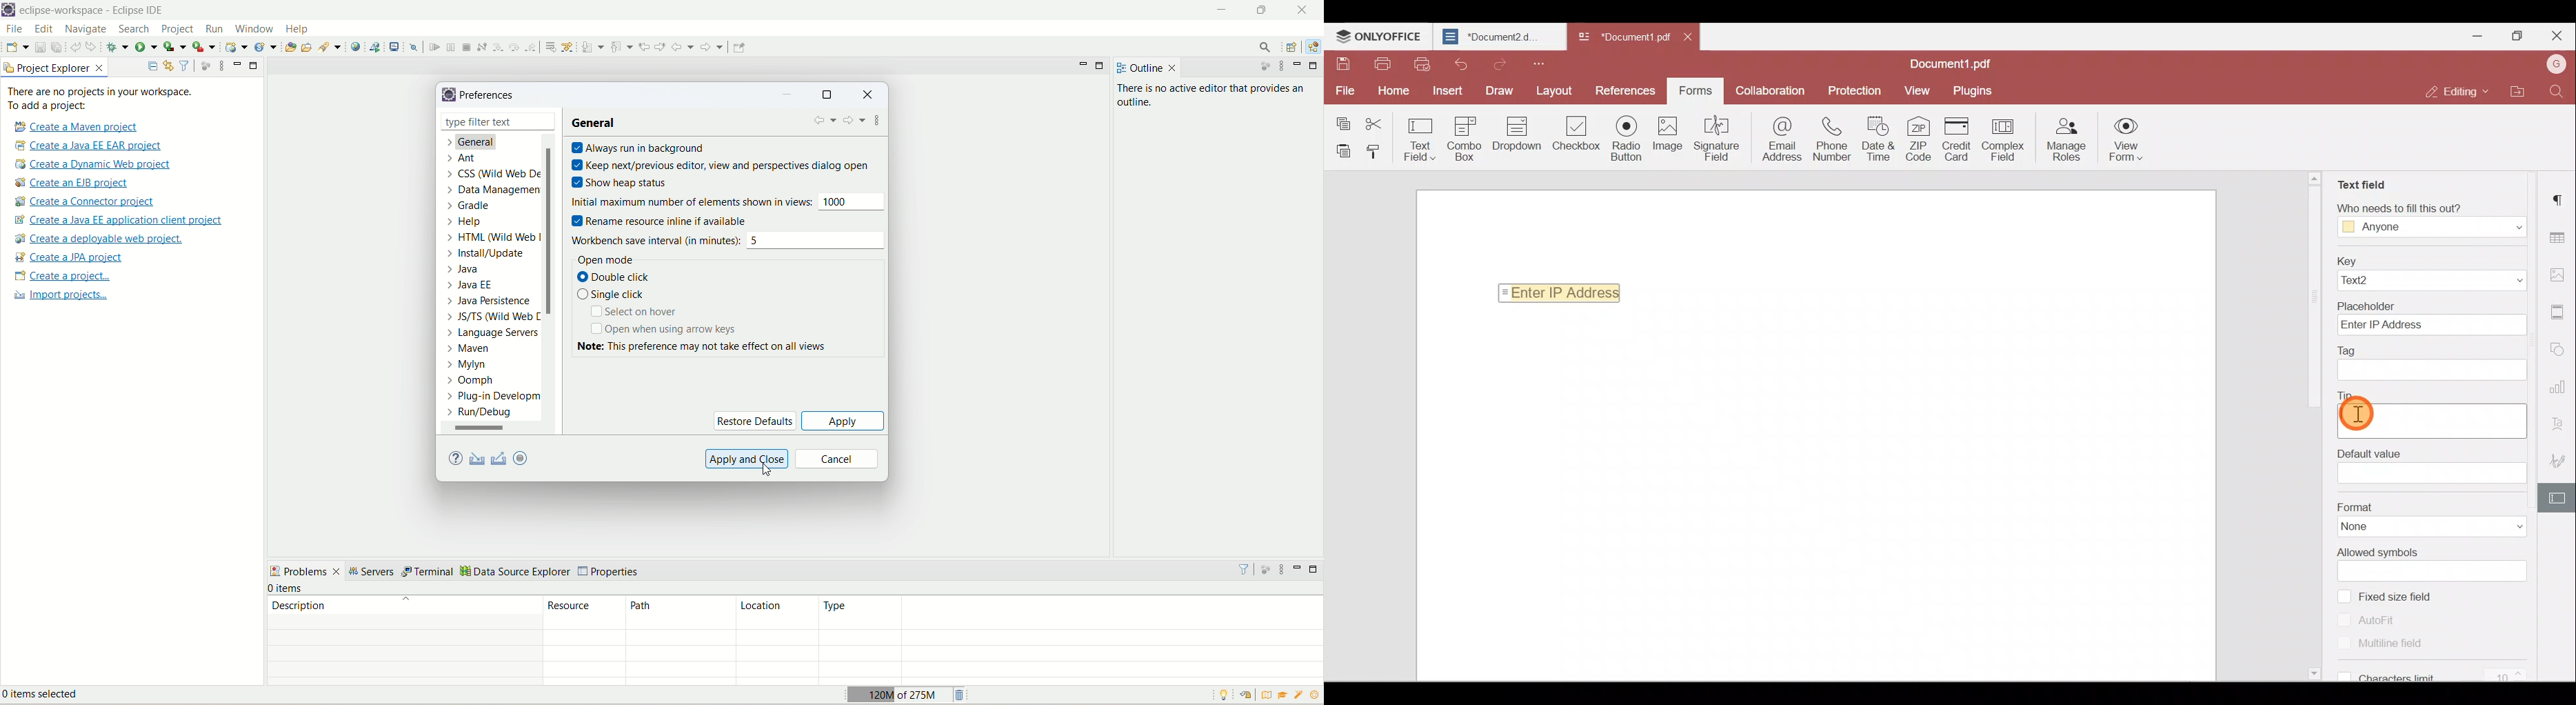 The height and width of the screenshot is (728, 2576). What do you see at coordinates (1554, 89) in the screenshot?
I see `Layout` at bounding box center [1554, 89].